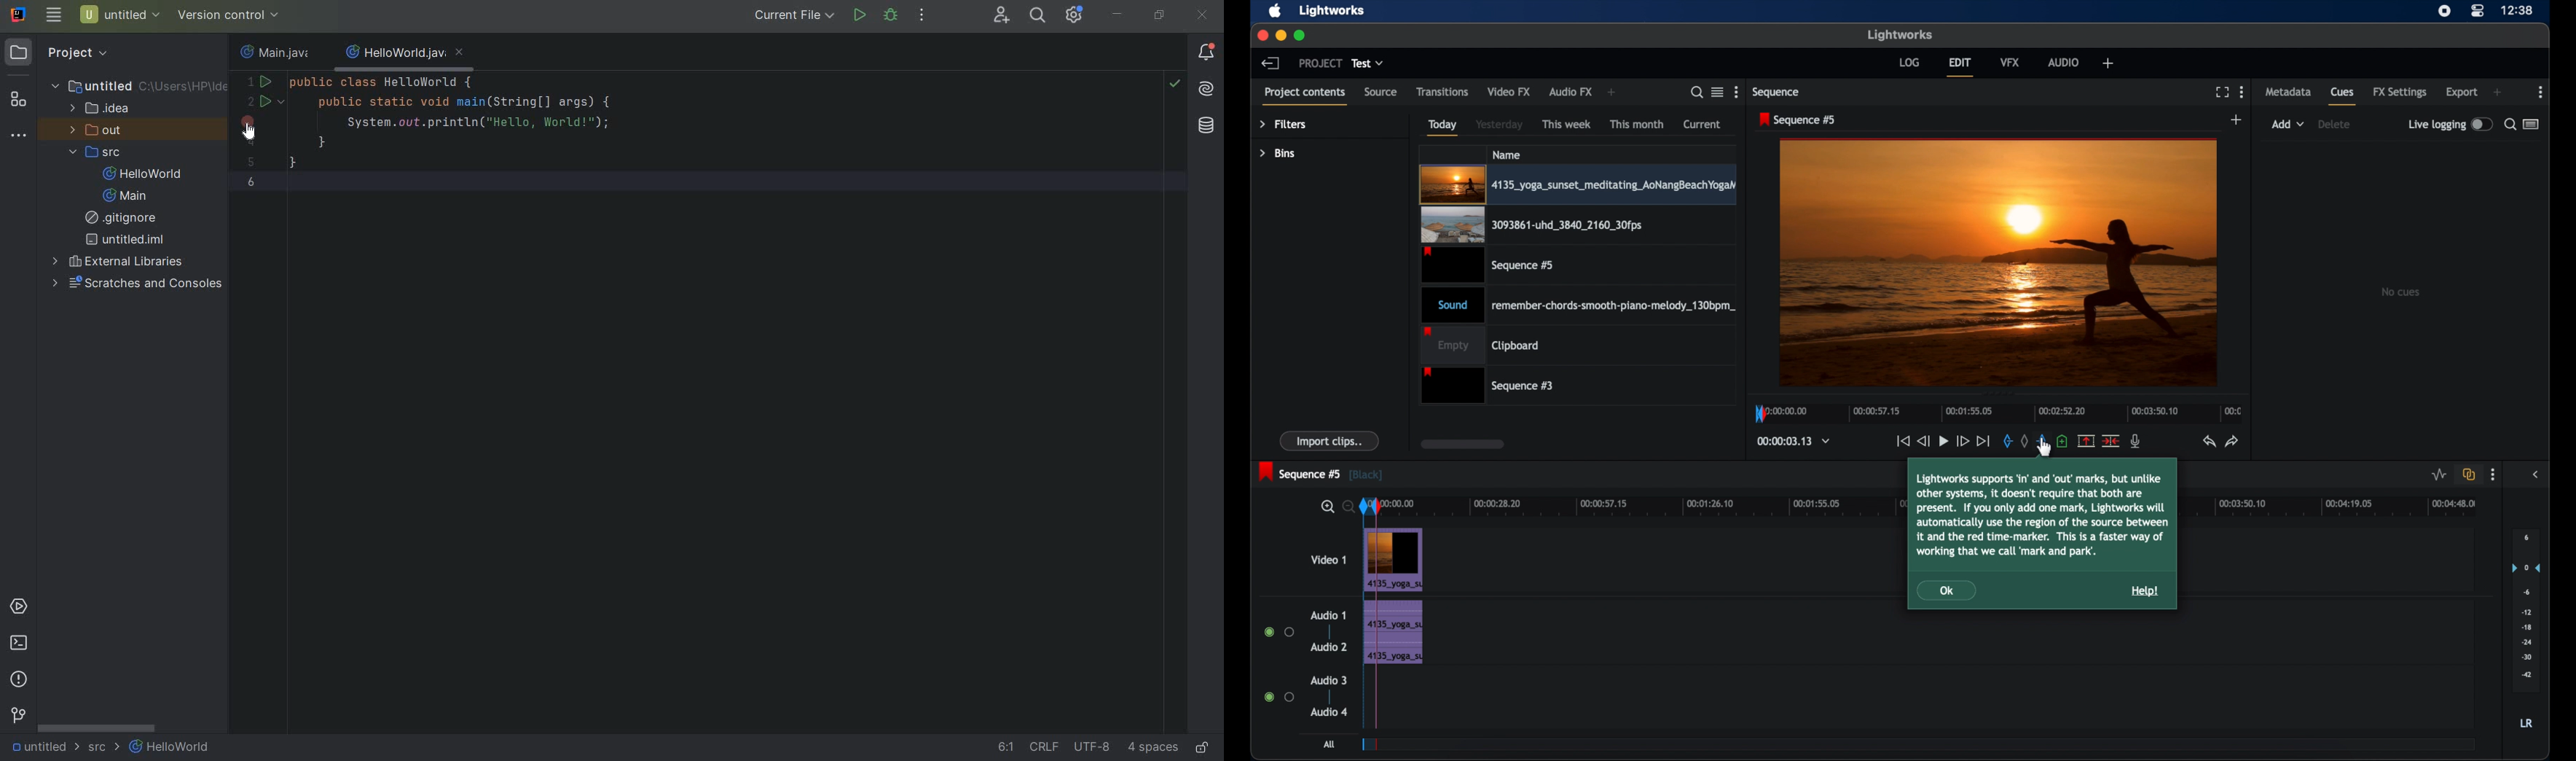 The height and width of the screenshot is (784, 2576). What do you see at coordinates (1318, 63) in the screenshot?
I see `project` at bounding box center [1318, 63].